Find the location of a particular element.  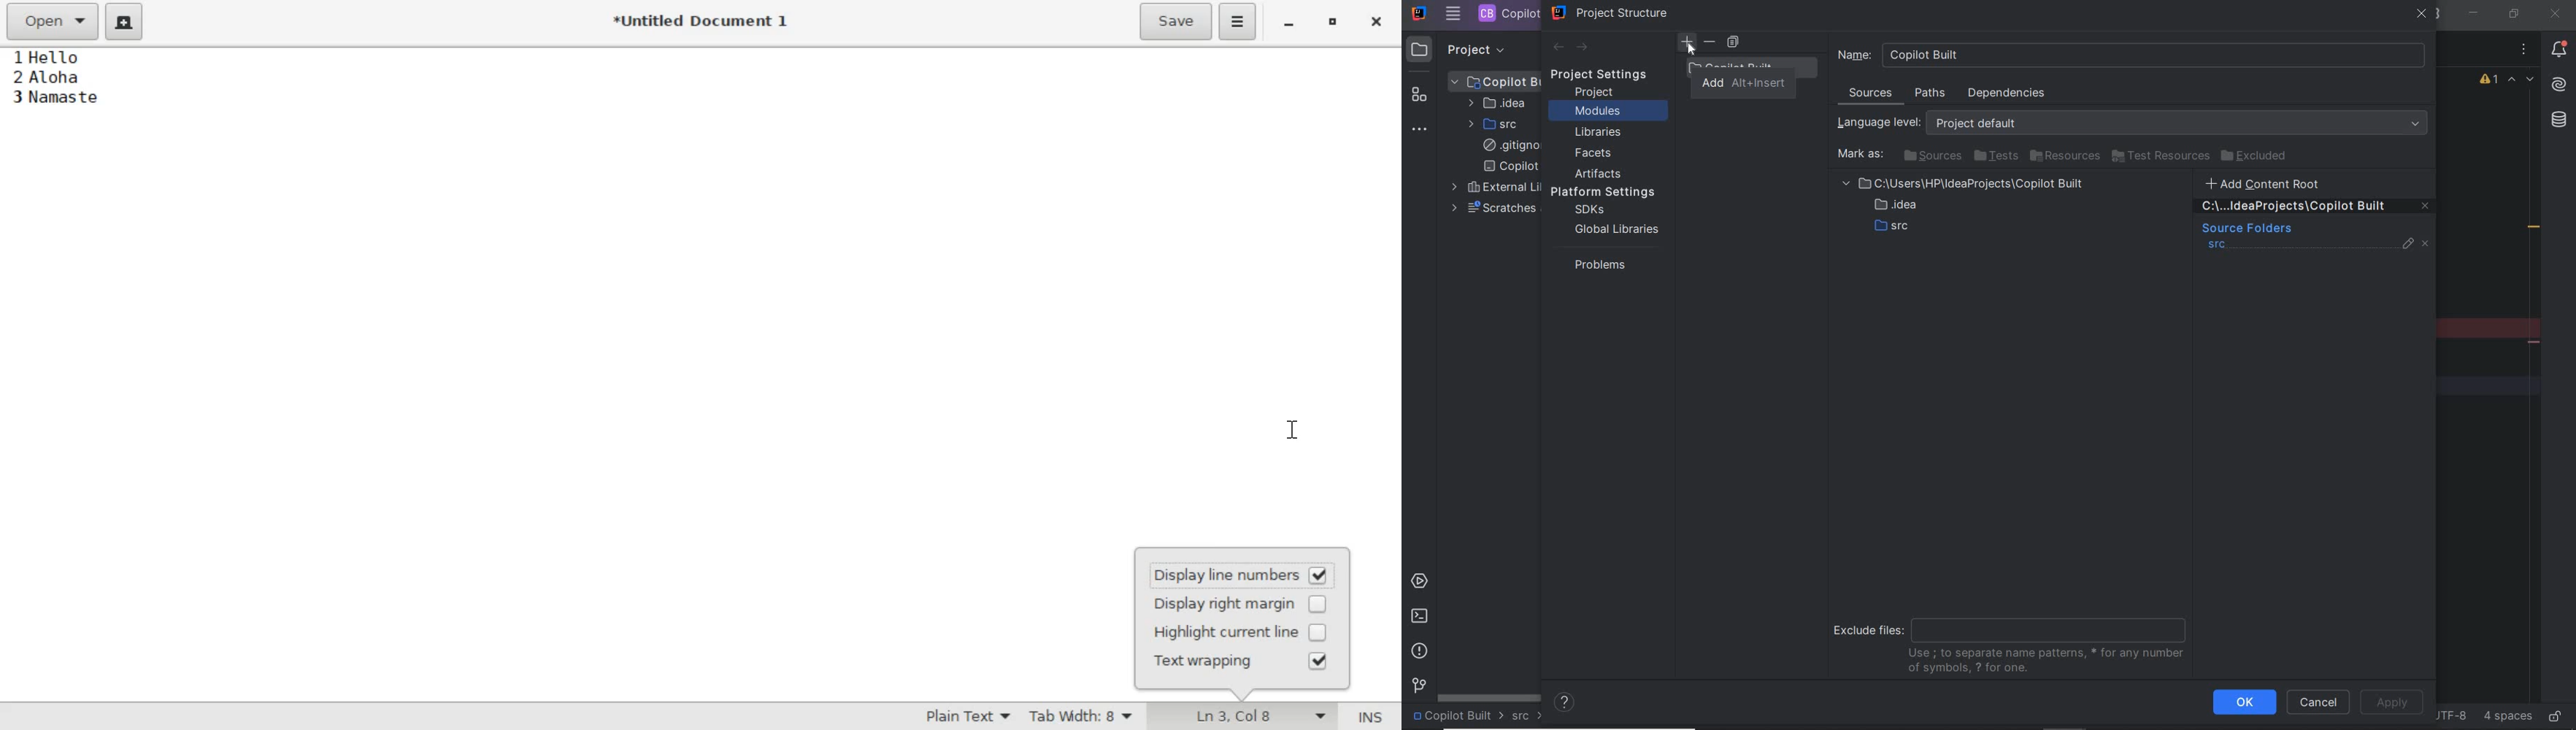

Unselected Checkbox is located at coordinates (1317, 632).